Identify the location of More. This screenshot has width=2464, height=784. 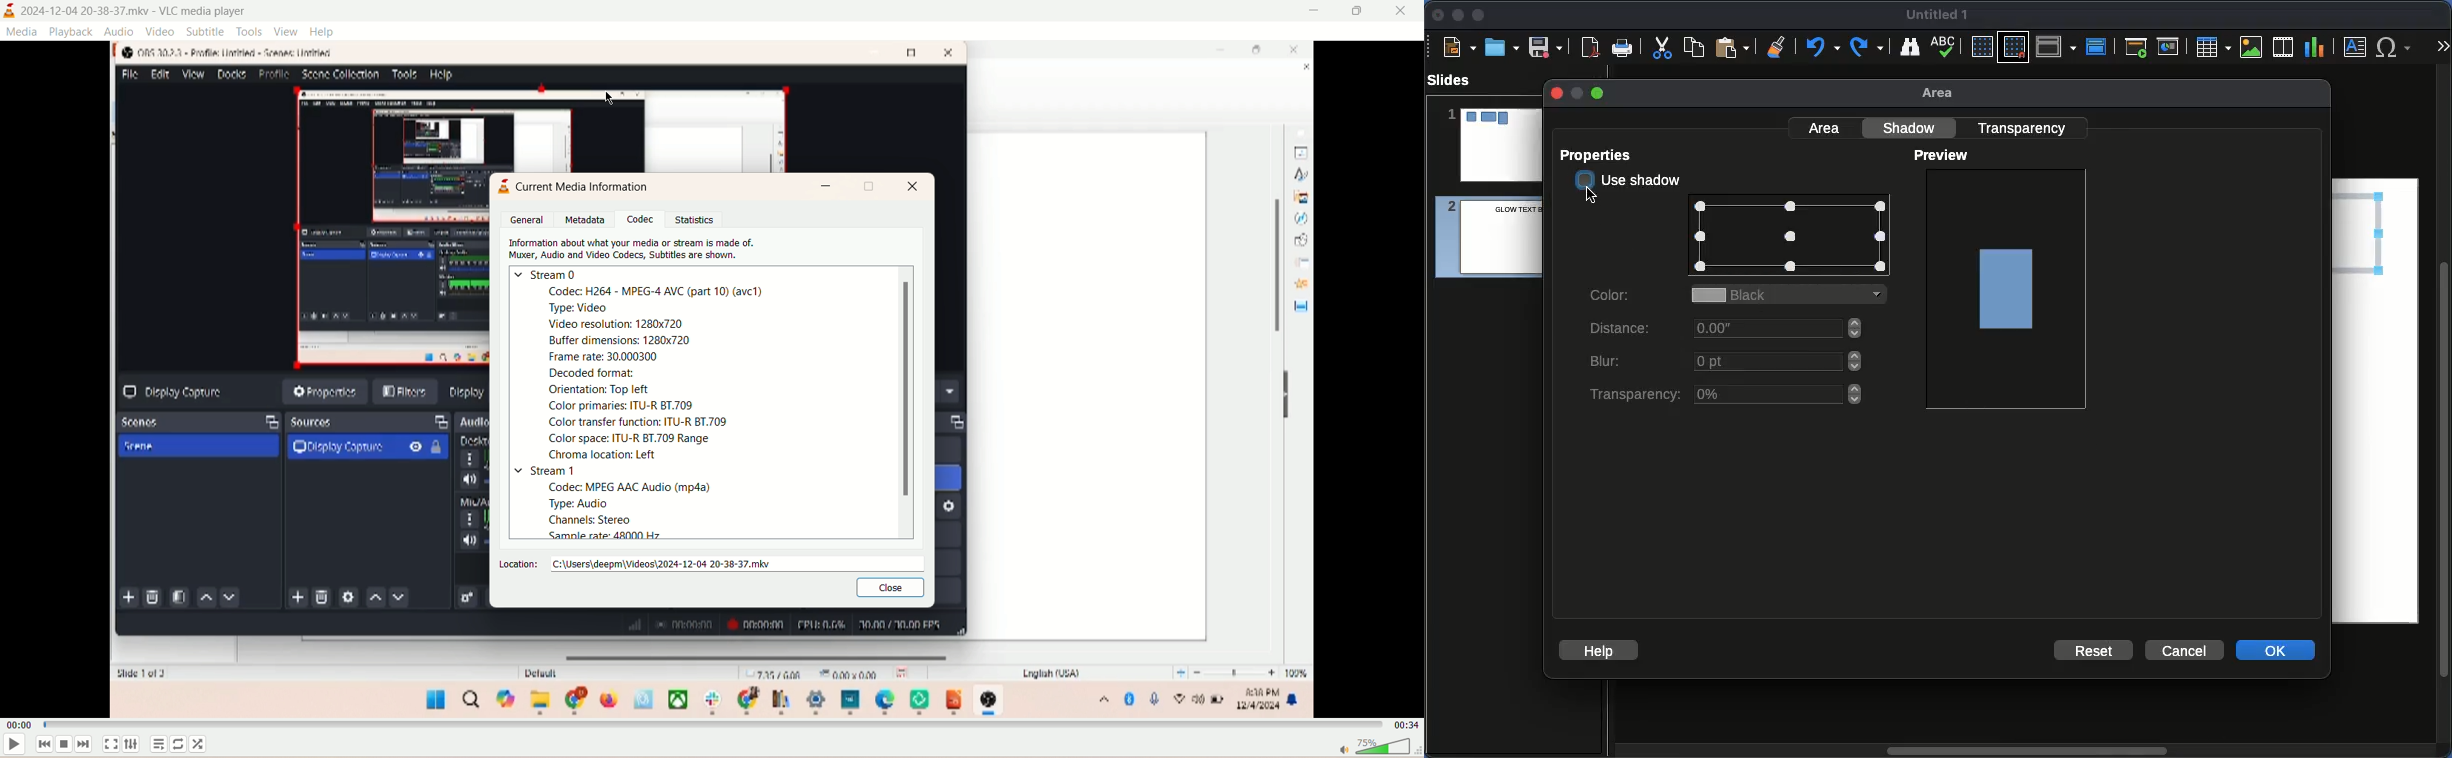
(2442, 48).